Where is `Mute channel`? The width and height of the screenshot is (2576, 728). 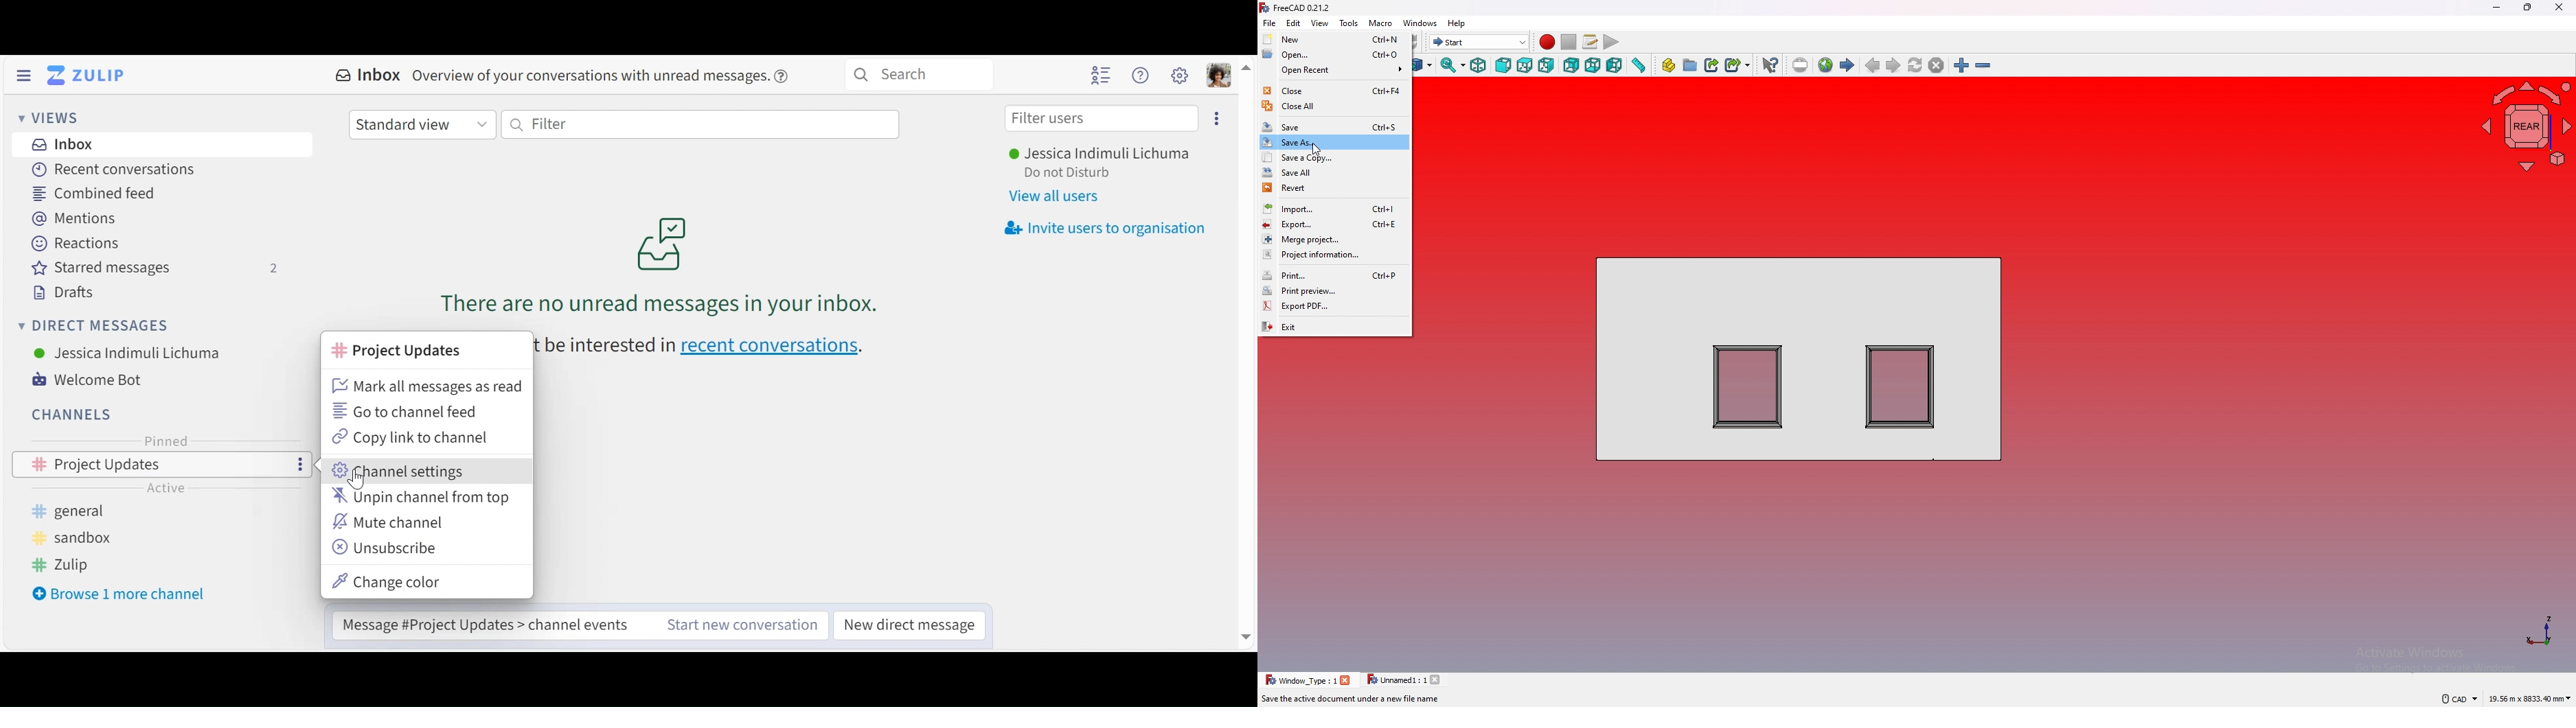 Mute channel is located at coordinates (391, 521).